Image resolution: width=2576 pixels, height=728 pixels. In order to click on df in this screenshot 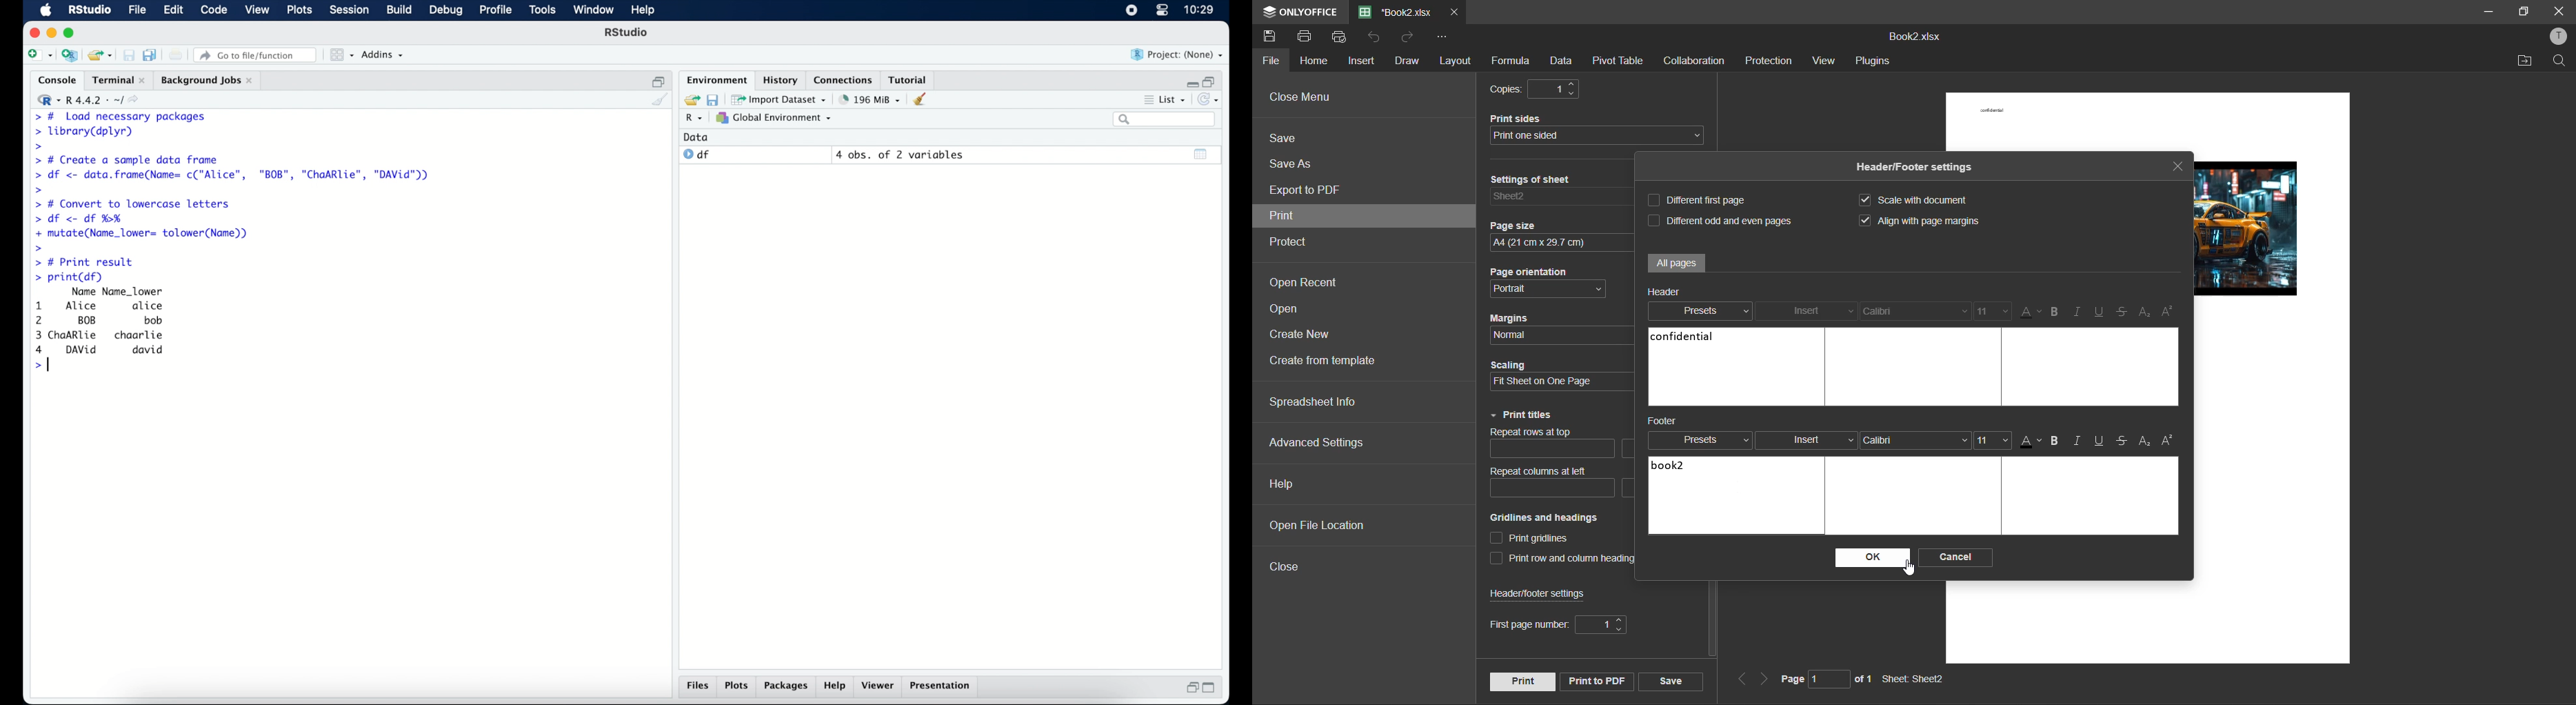, I will do `click(697, 155)`.